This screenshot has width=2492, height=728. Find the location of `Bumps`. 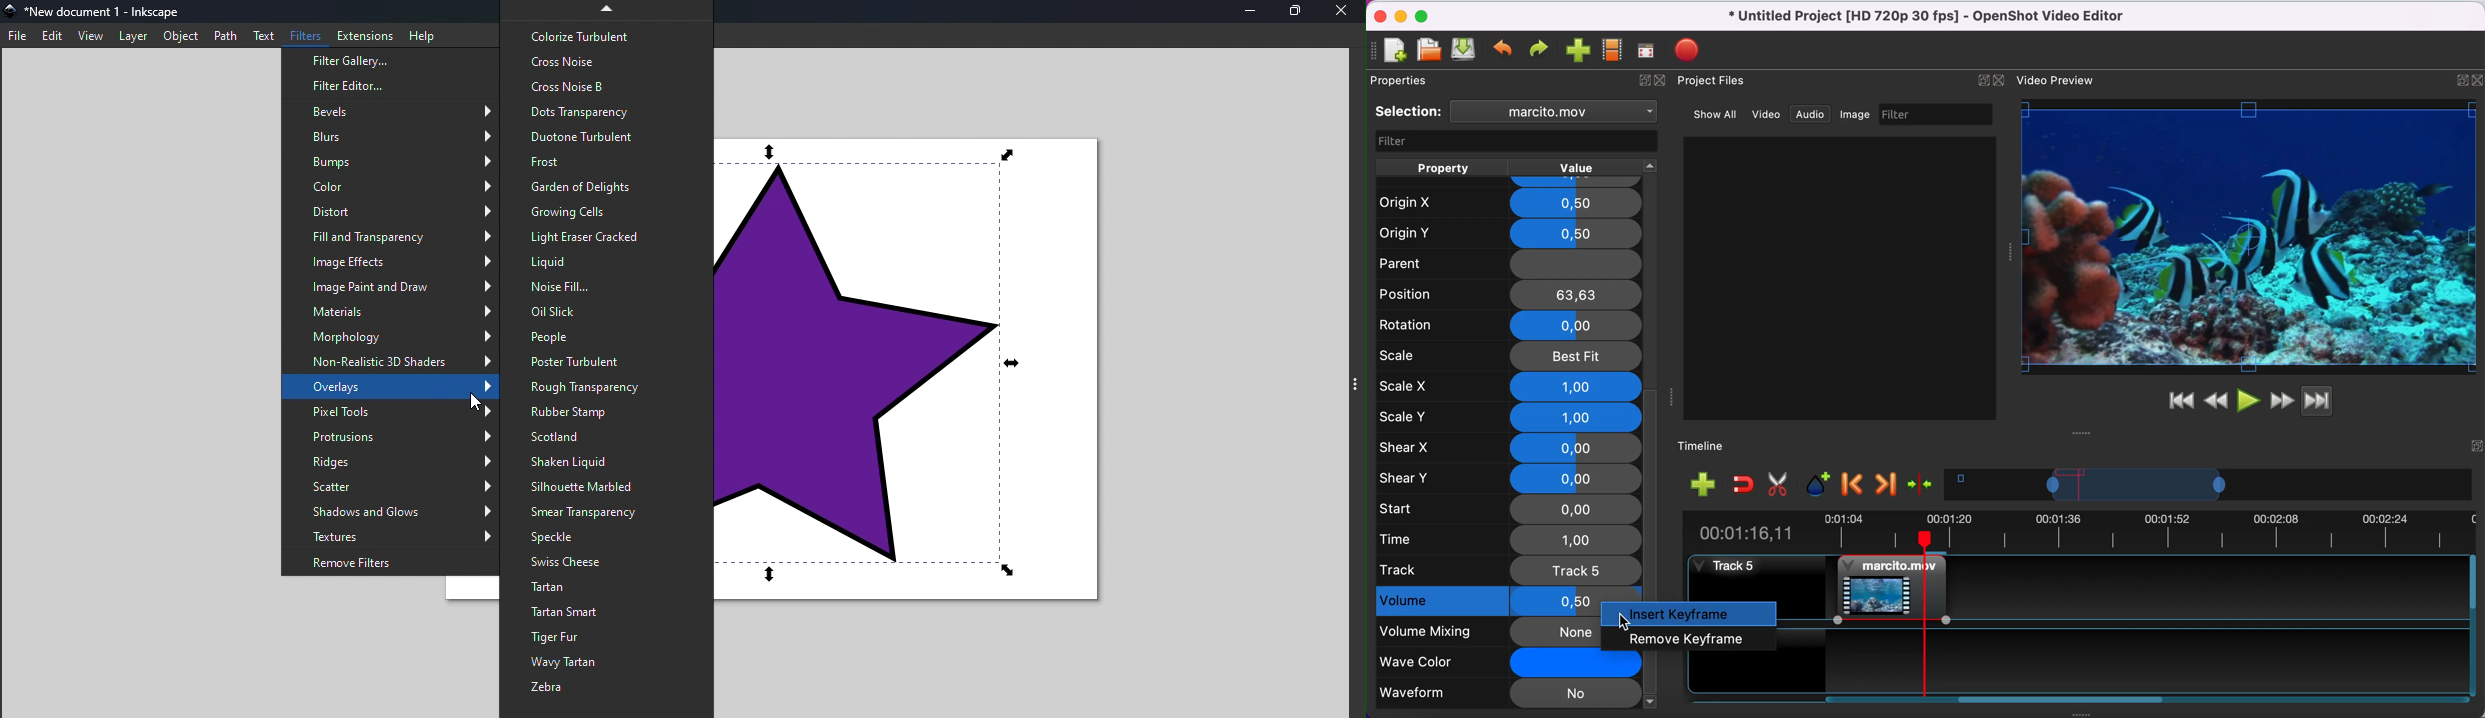

Bumps is located at coordinates (389, 161).